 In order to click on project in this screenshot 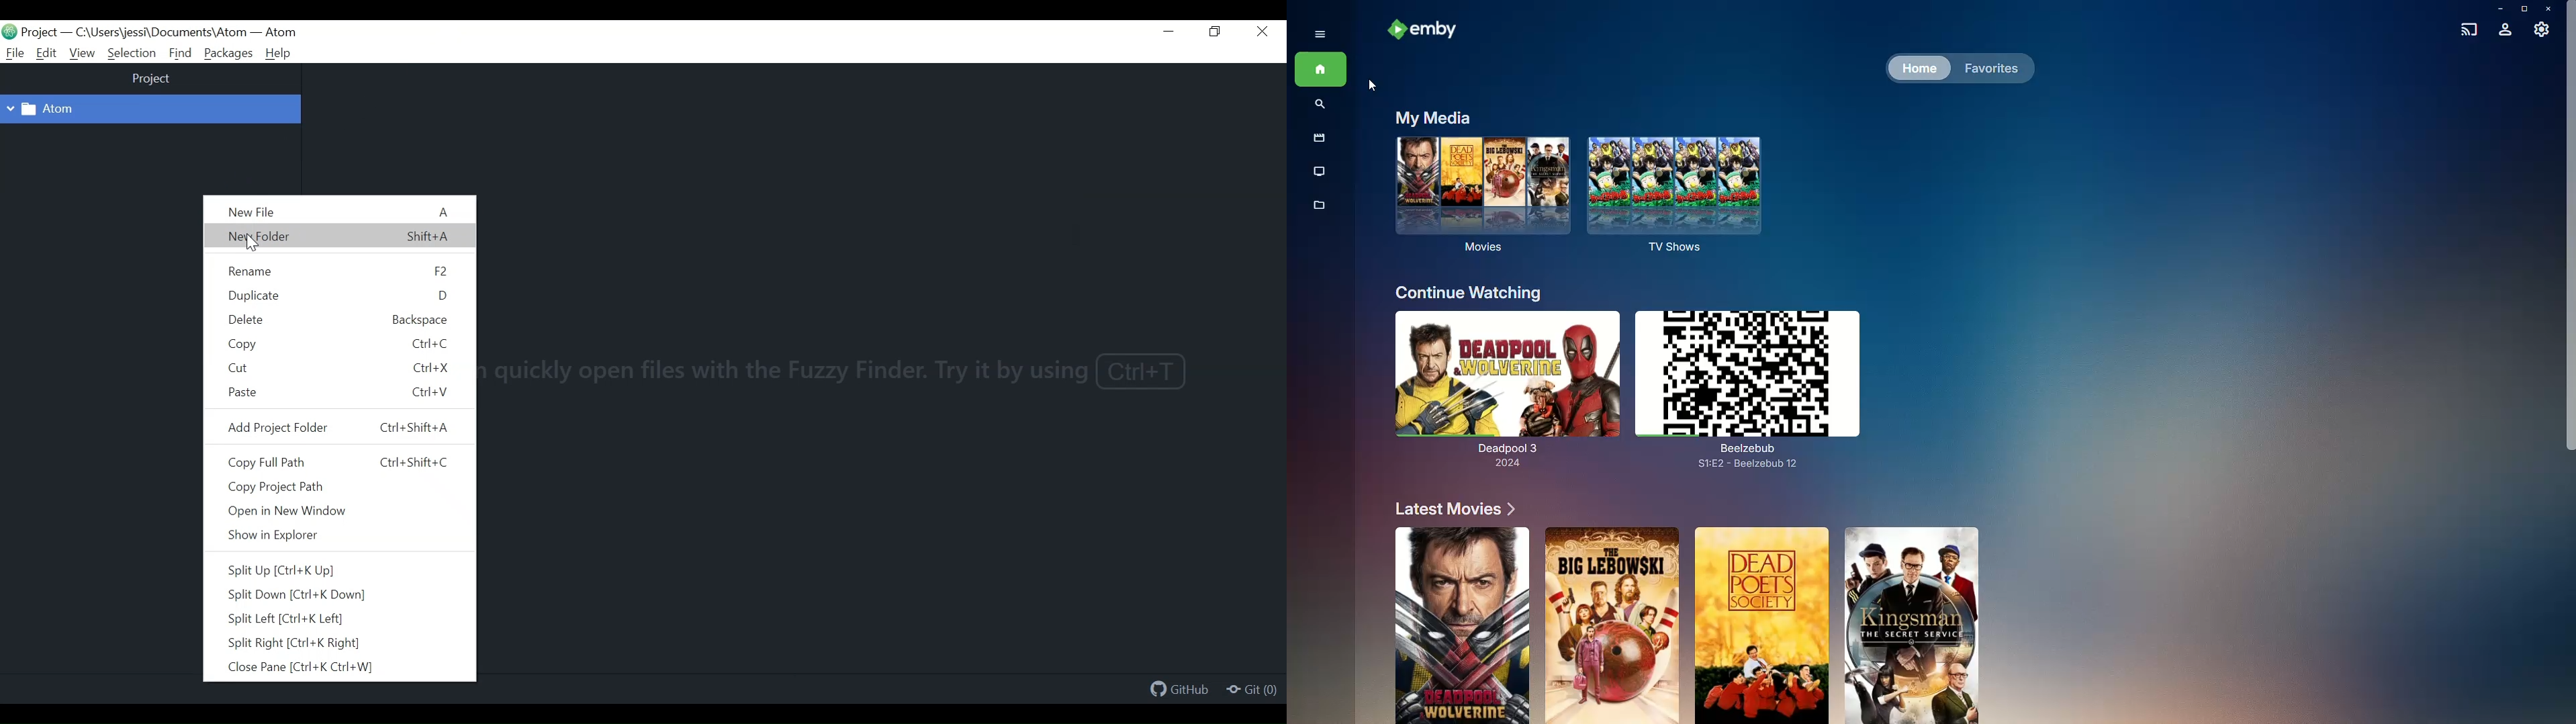, I will do `click(152, 80)`.